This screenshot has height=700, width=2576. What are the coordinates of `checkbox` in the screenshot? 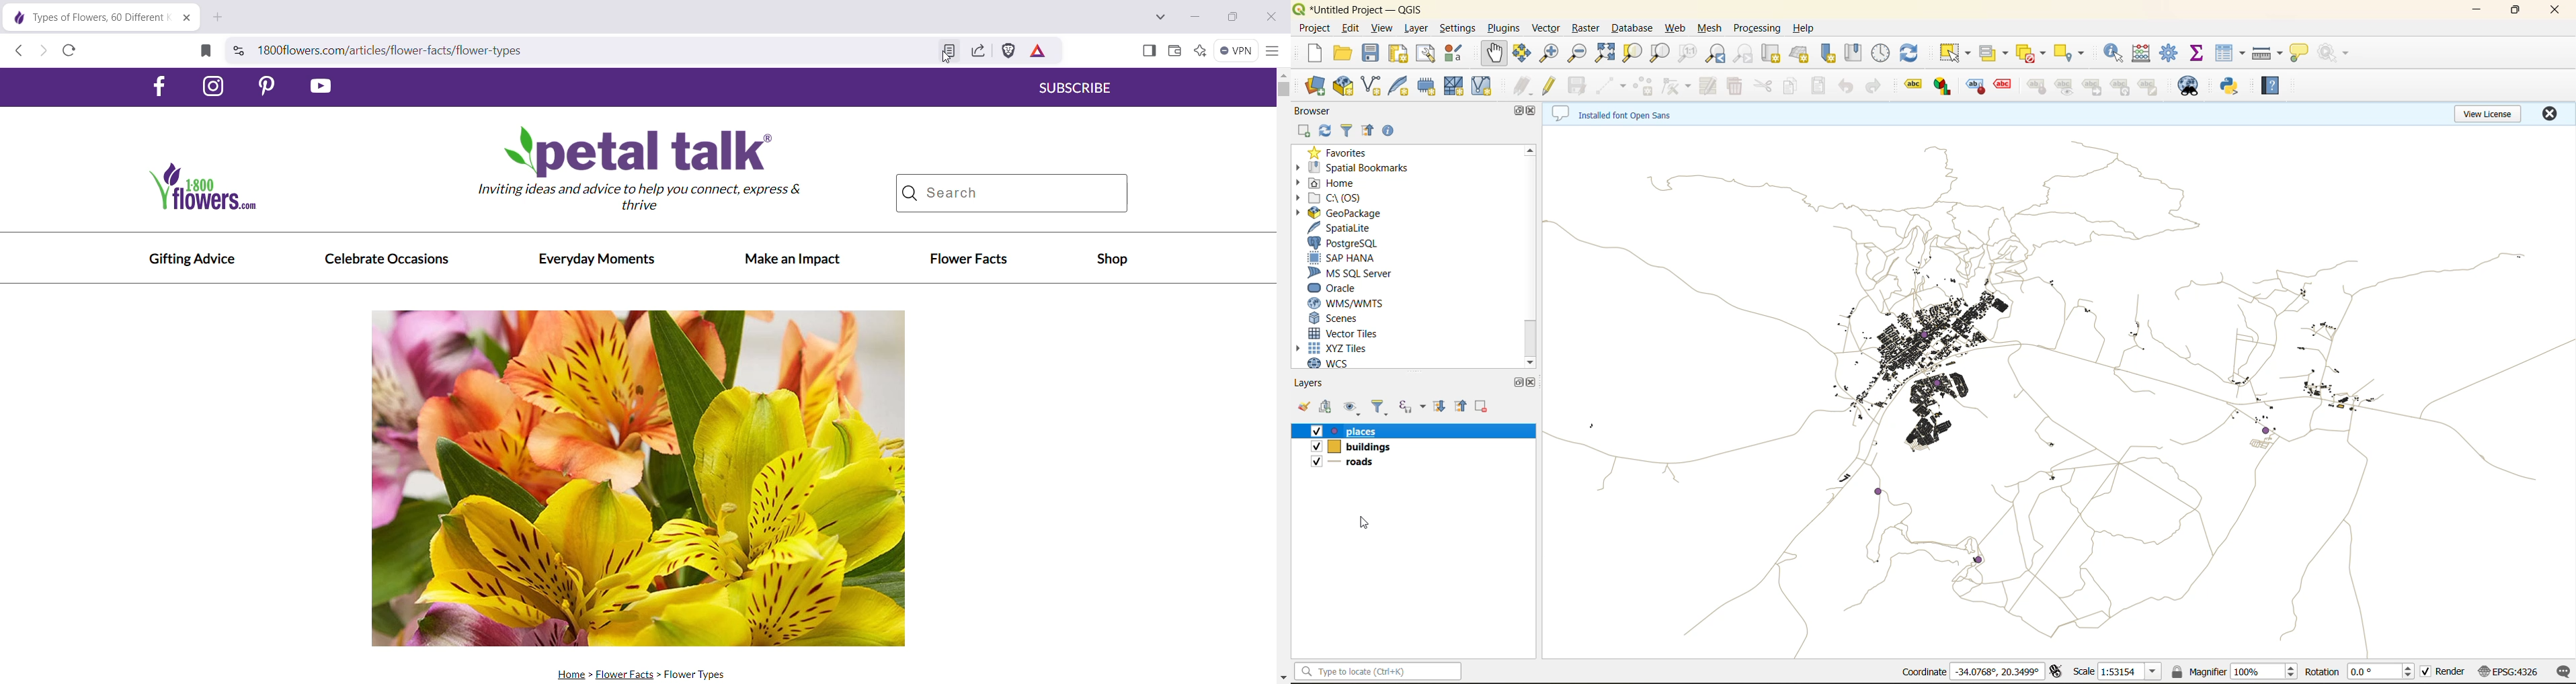 It's located at (1315, 446).